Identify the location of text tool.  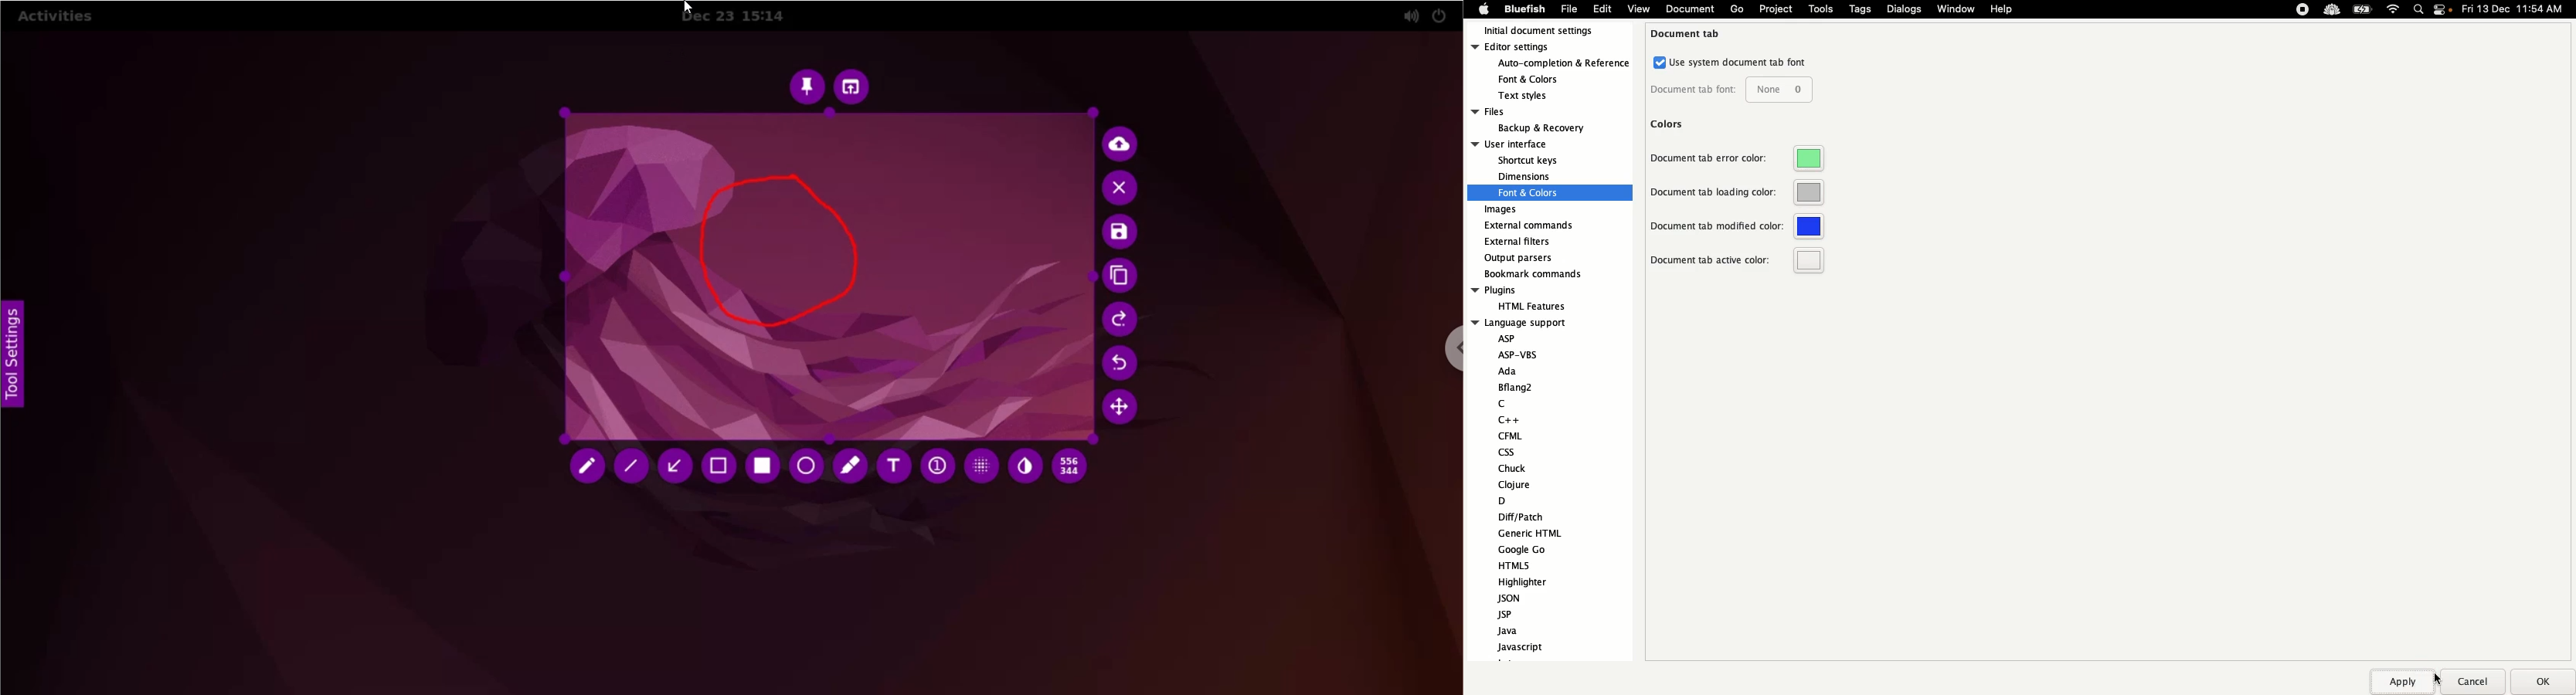
(895, 469).